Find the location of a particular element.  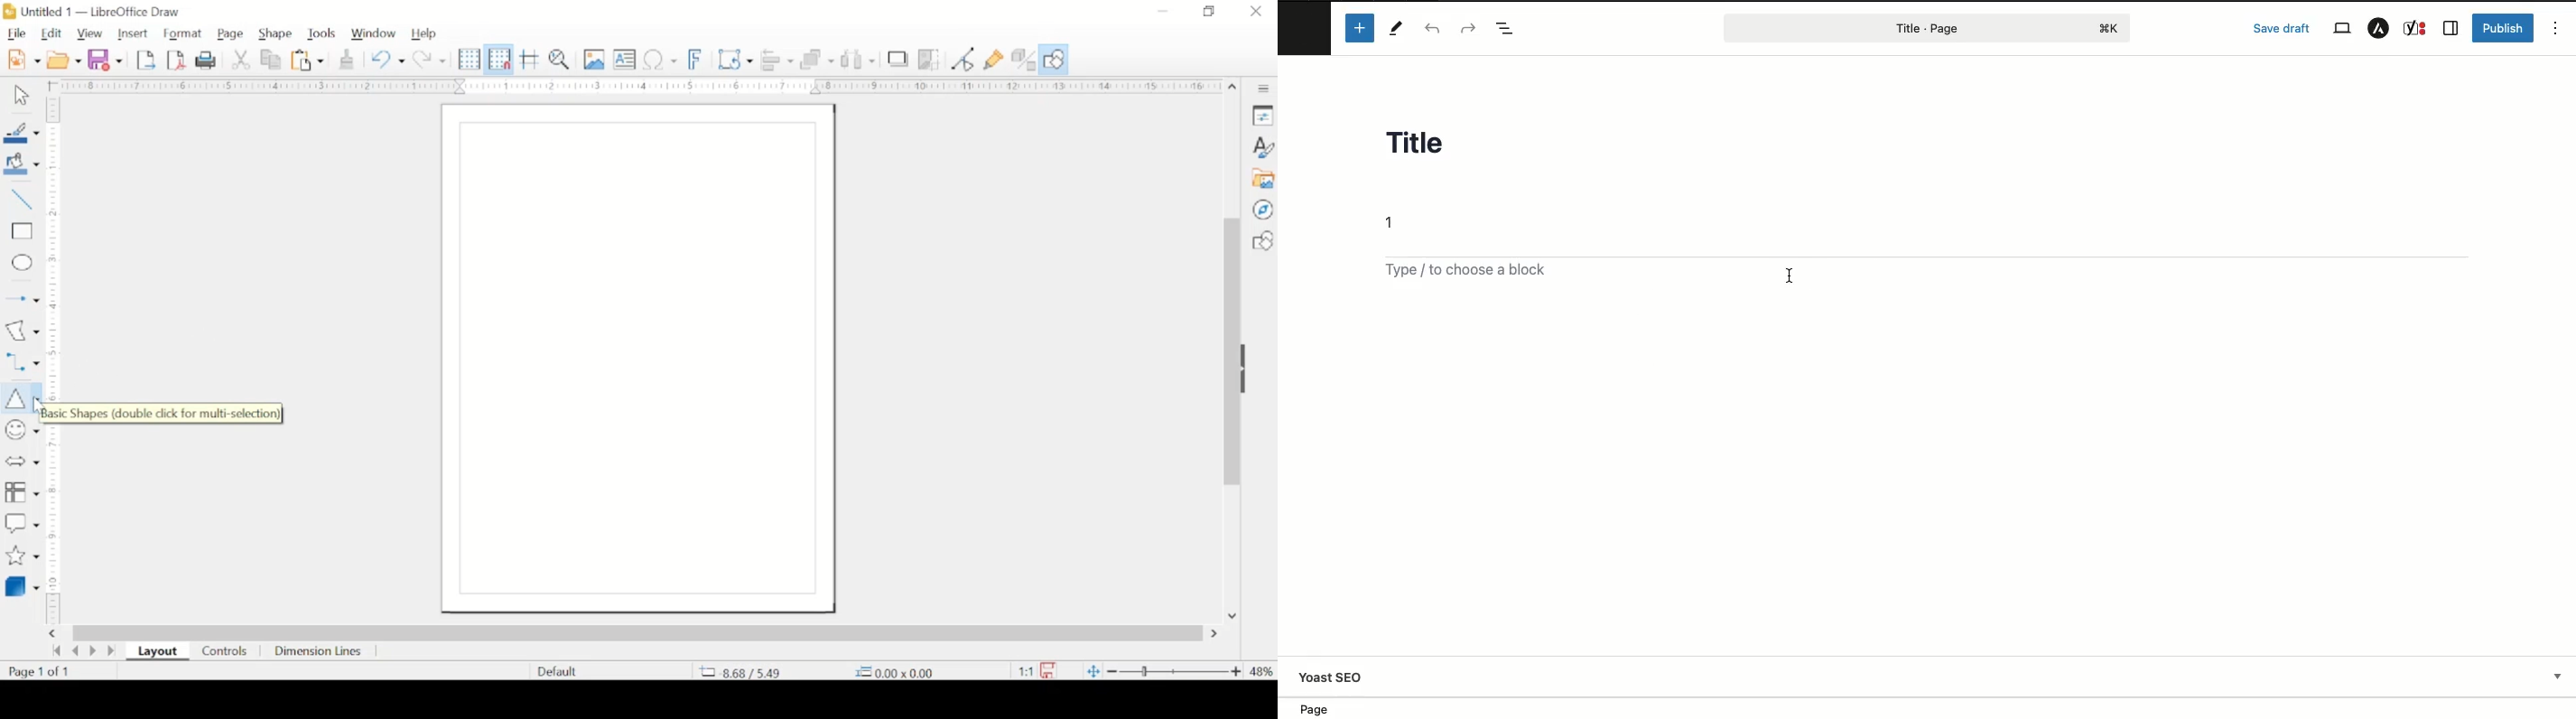

export is located at coordinates (146, 60).